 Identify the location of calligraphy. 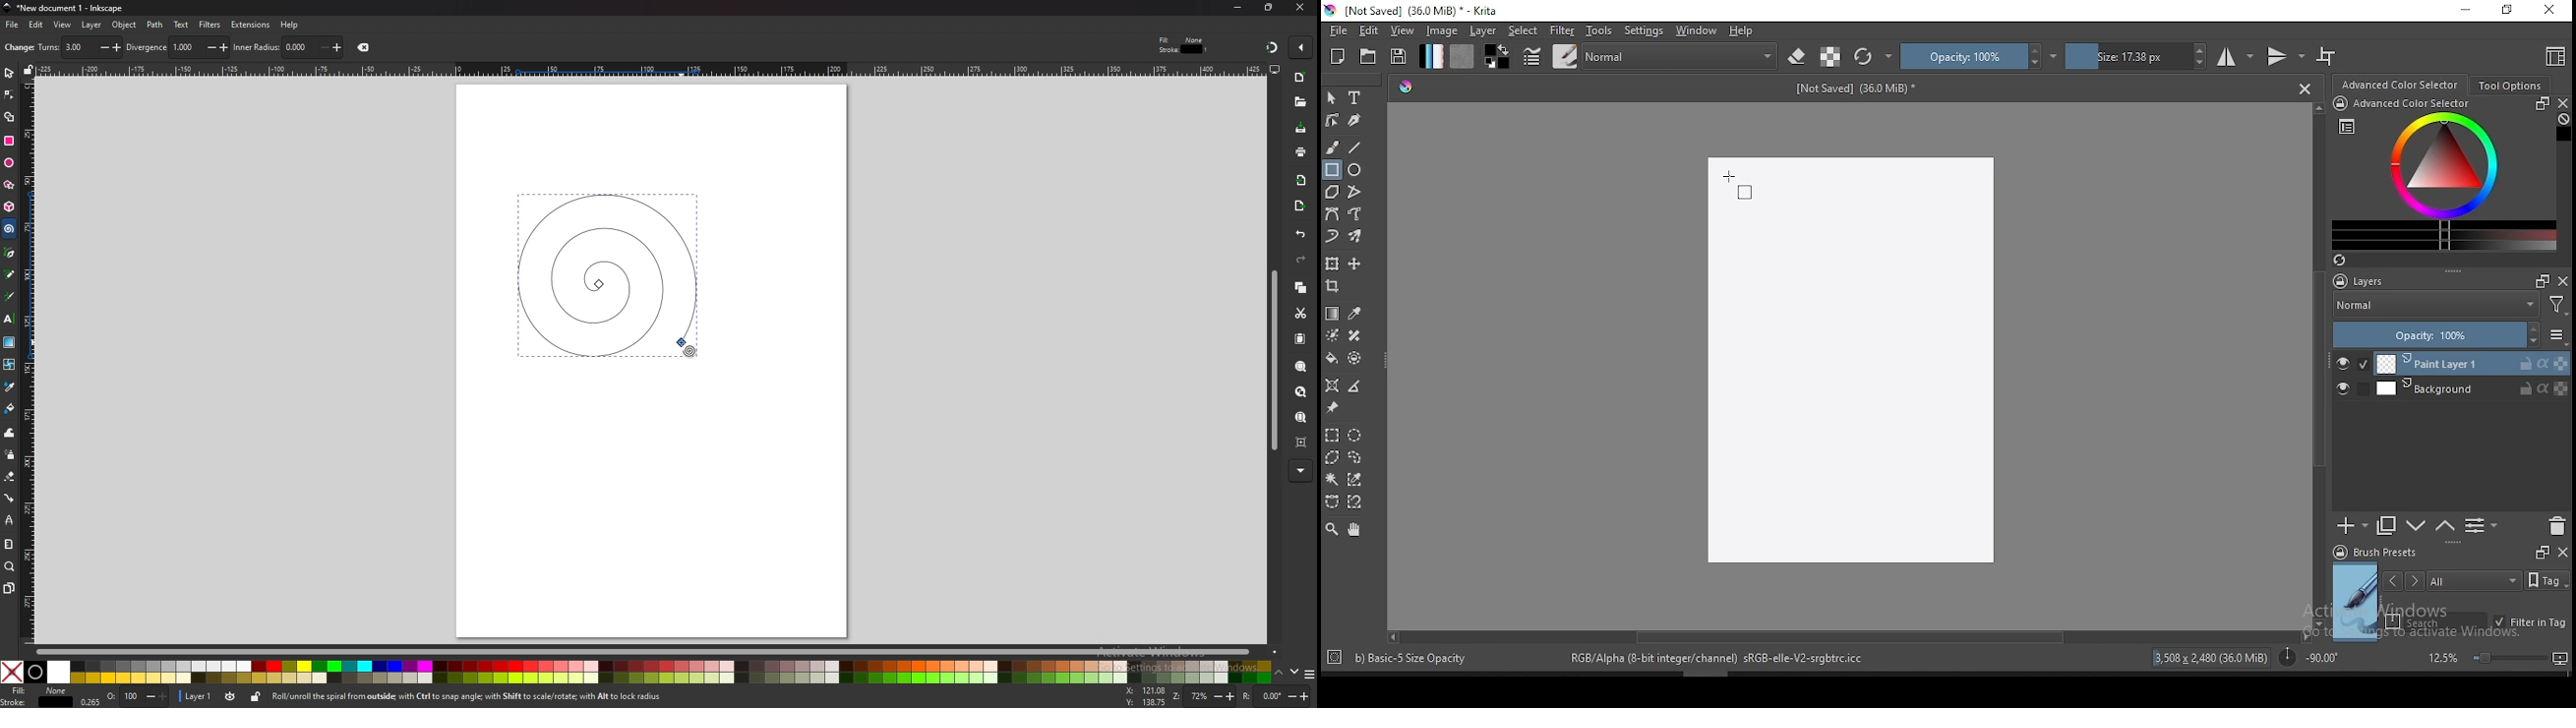
(1355, 119).